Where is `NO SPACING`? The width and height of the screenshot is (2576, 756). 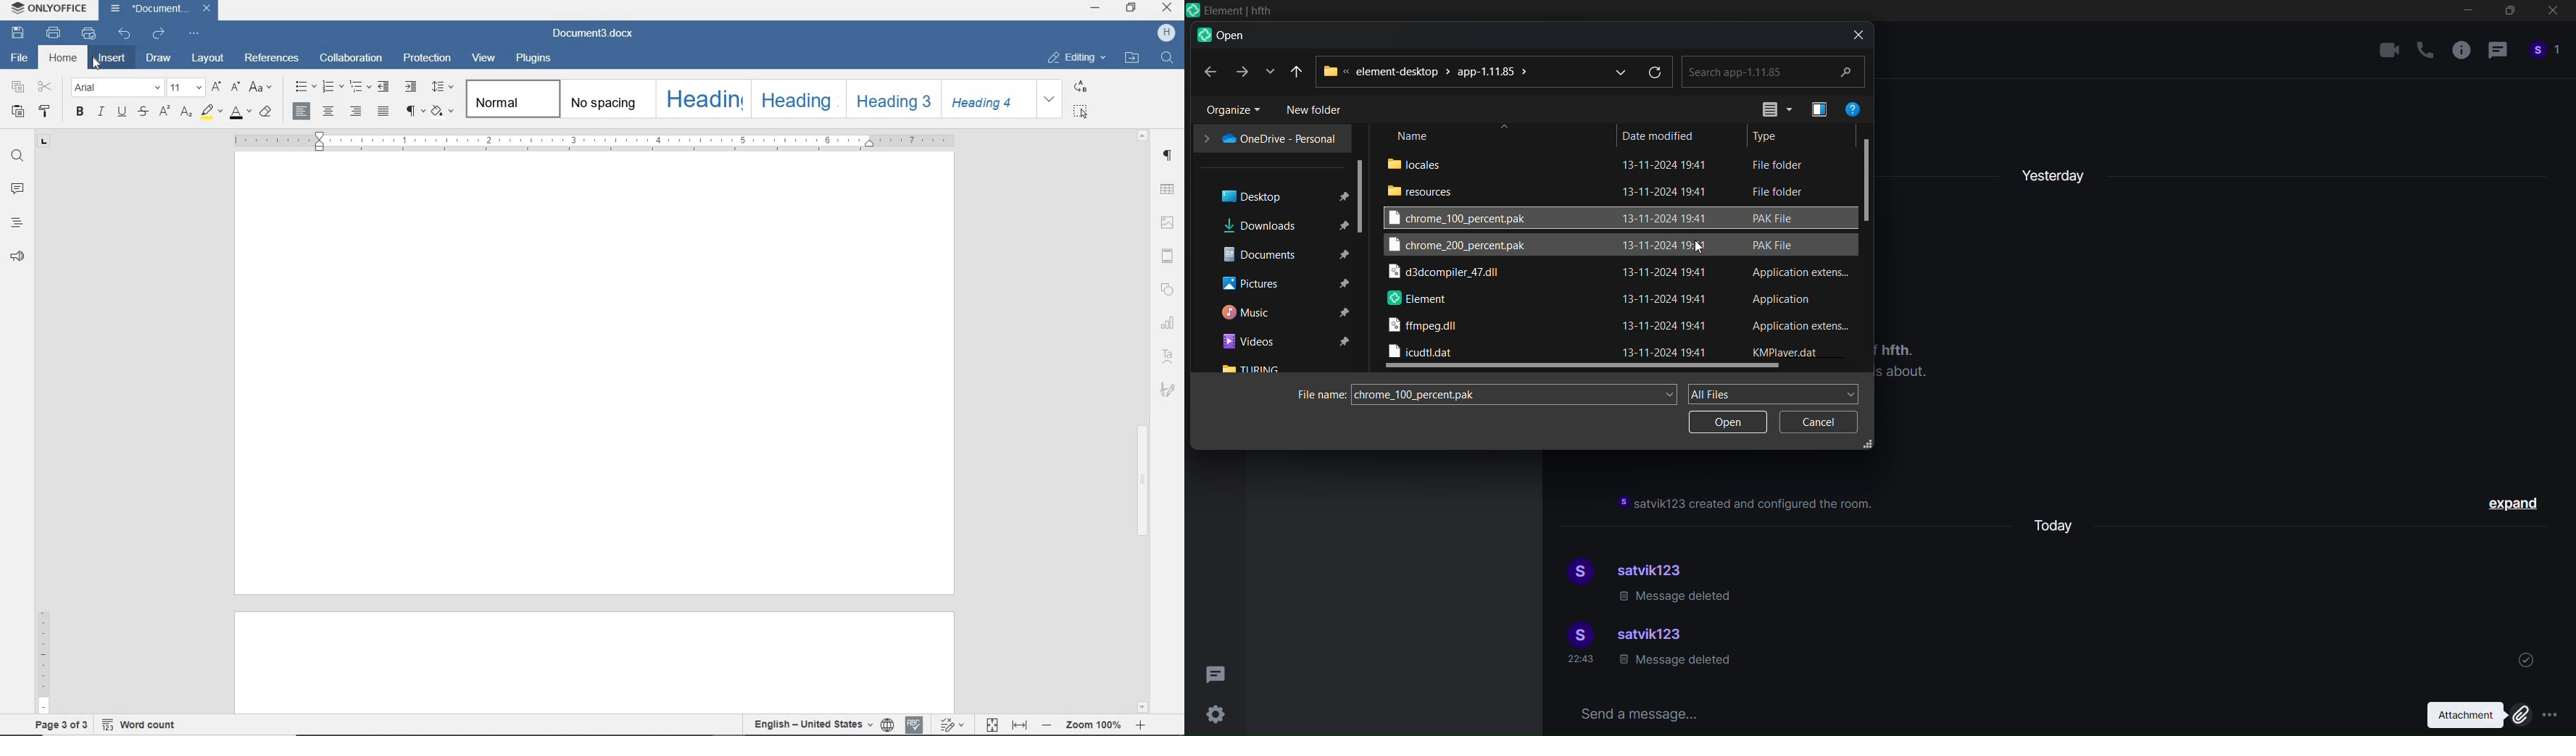 NO SPACING is located at coordinates (607, 100).